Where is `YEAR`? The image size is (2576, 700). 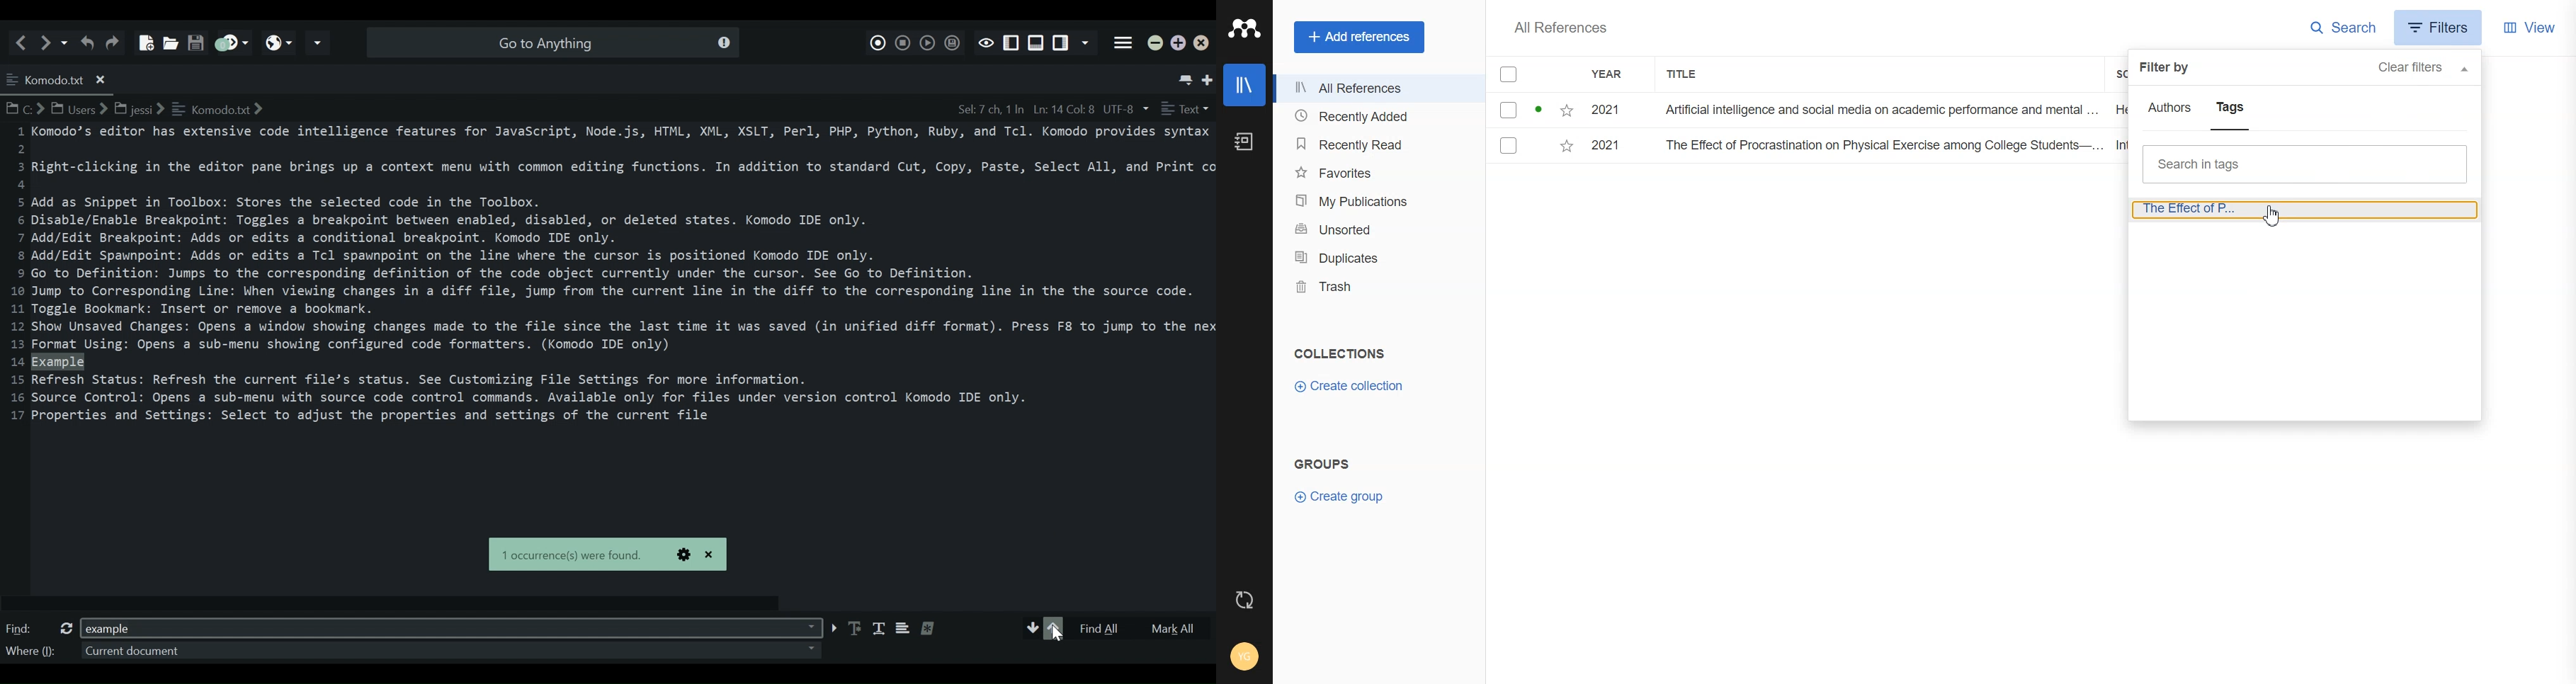
YEAR is located at coordinates (1616, 74).